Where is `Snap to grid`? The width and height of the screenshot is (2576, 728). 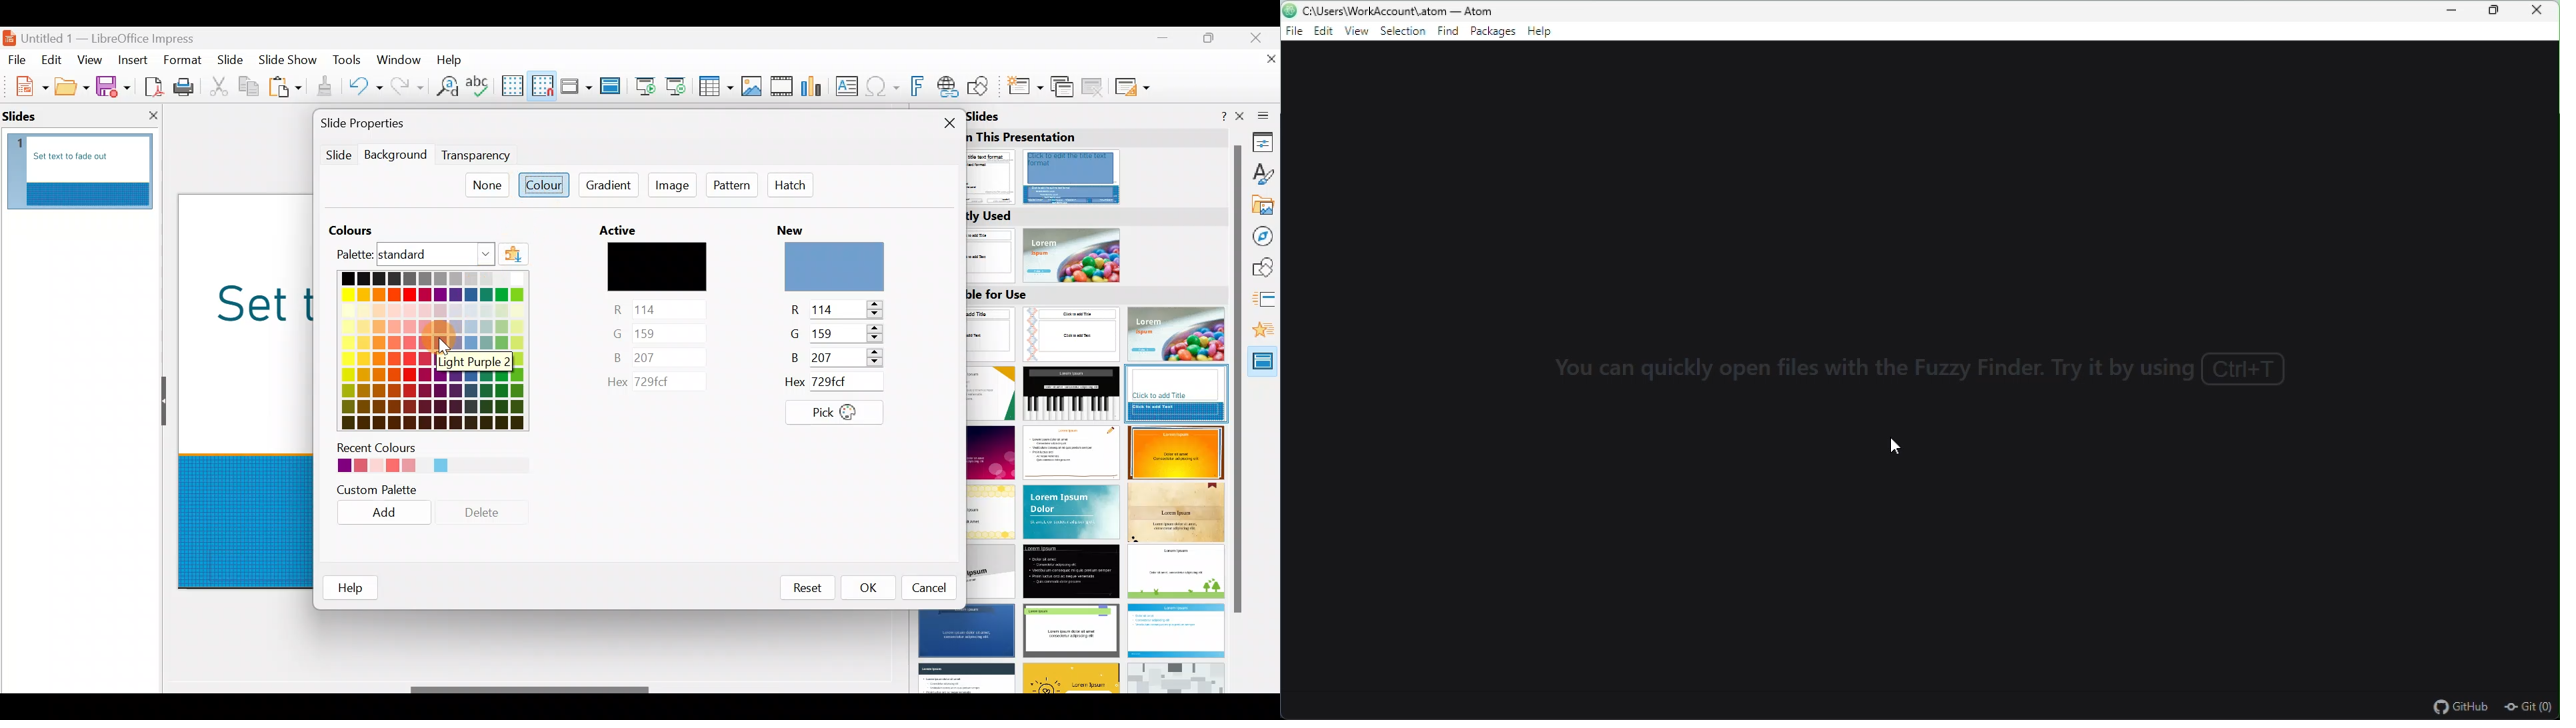 Snap to grid is located at coordinates (540, 85).